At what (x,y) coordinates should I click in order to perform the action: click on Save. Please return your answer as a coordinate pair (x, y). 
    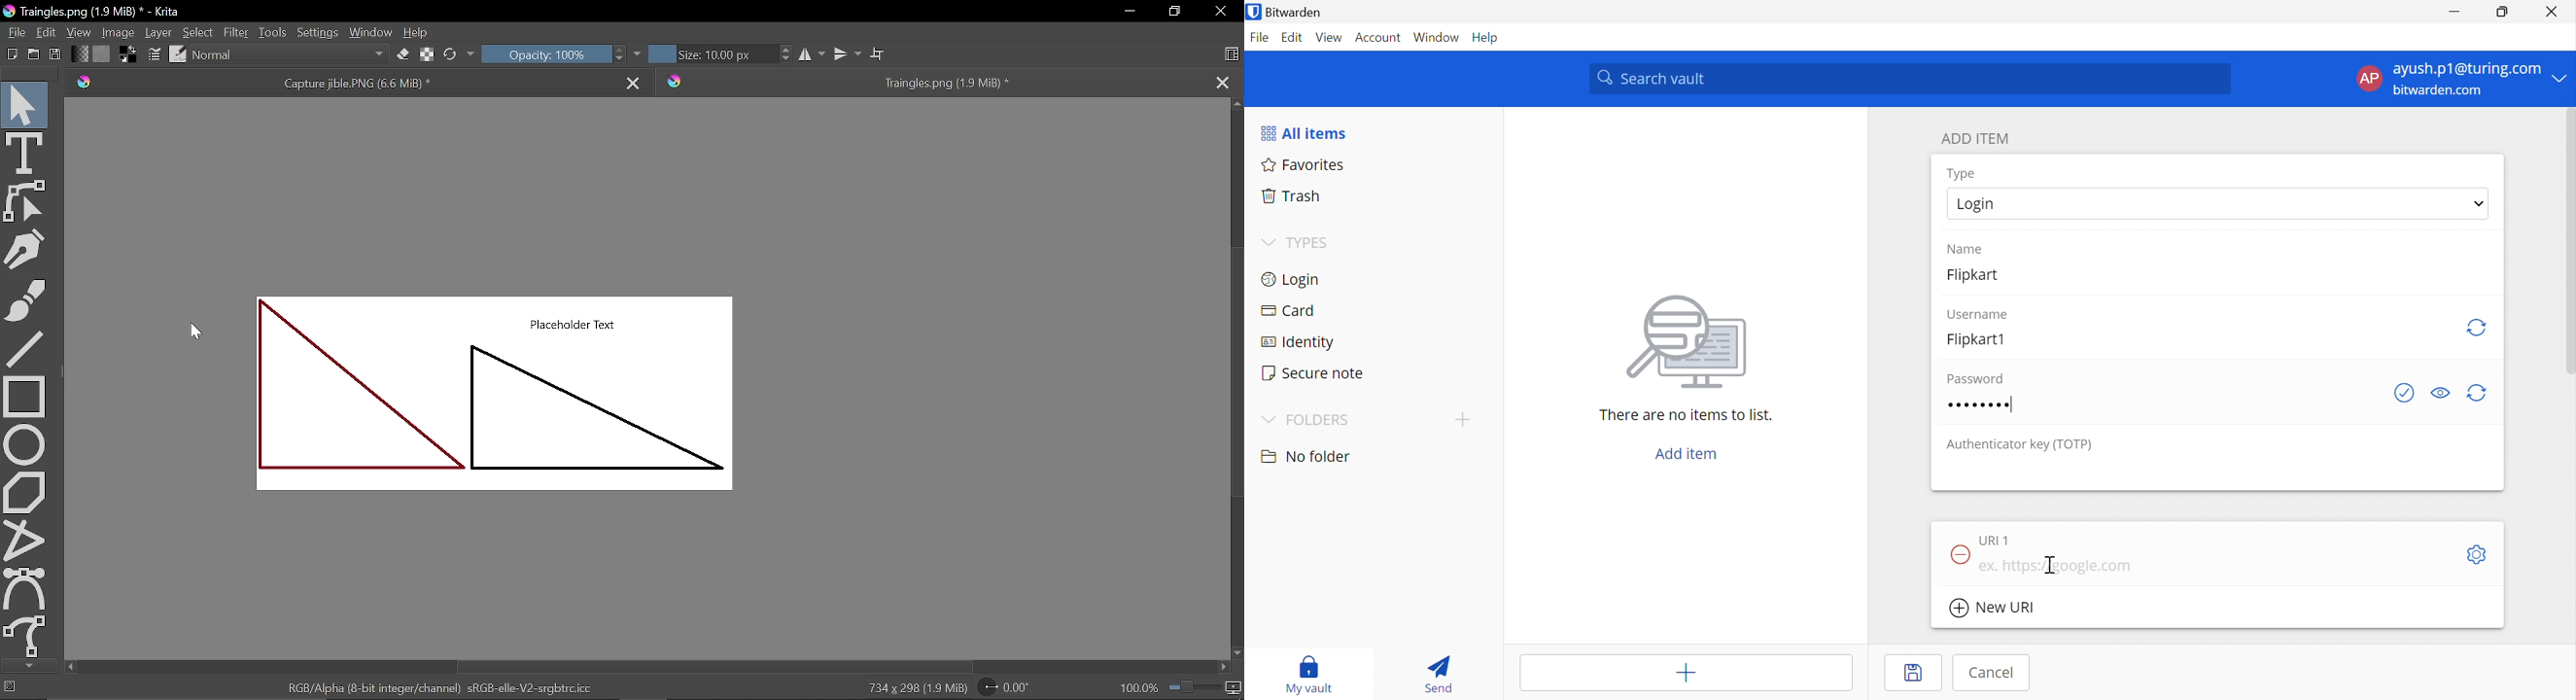
    Looking at the image, I should click on (1904, 675).